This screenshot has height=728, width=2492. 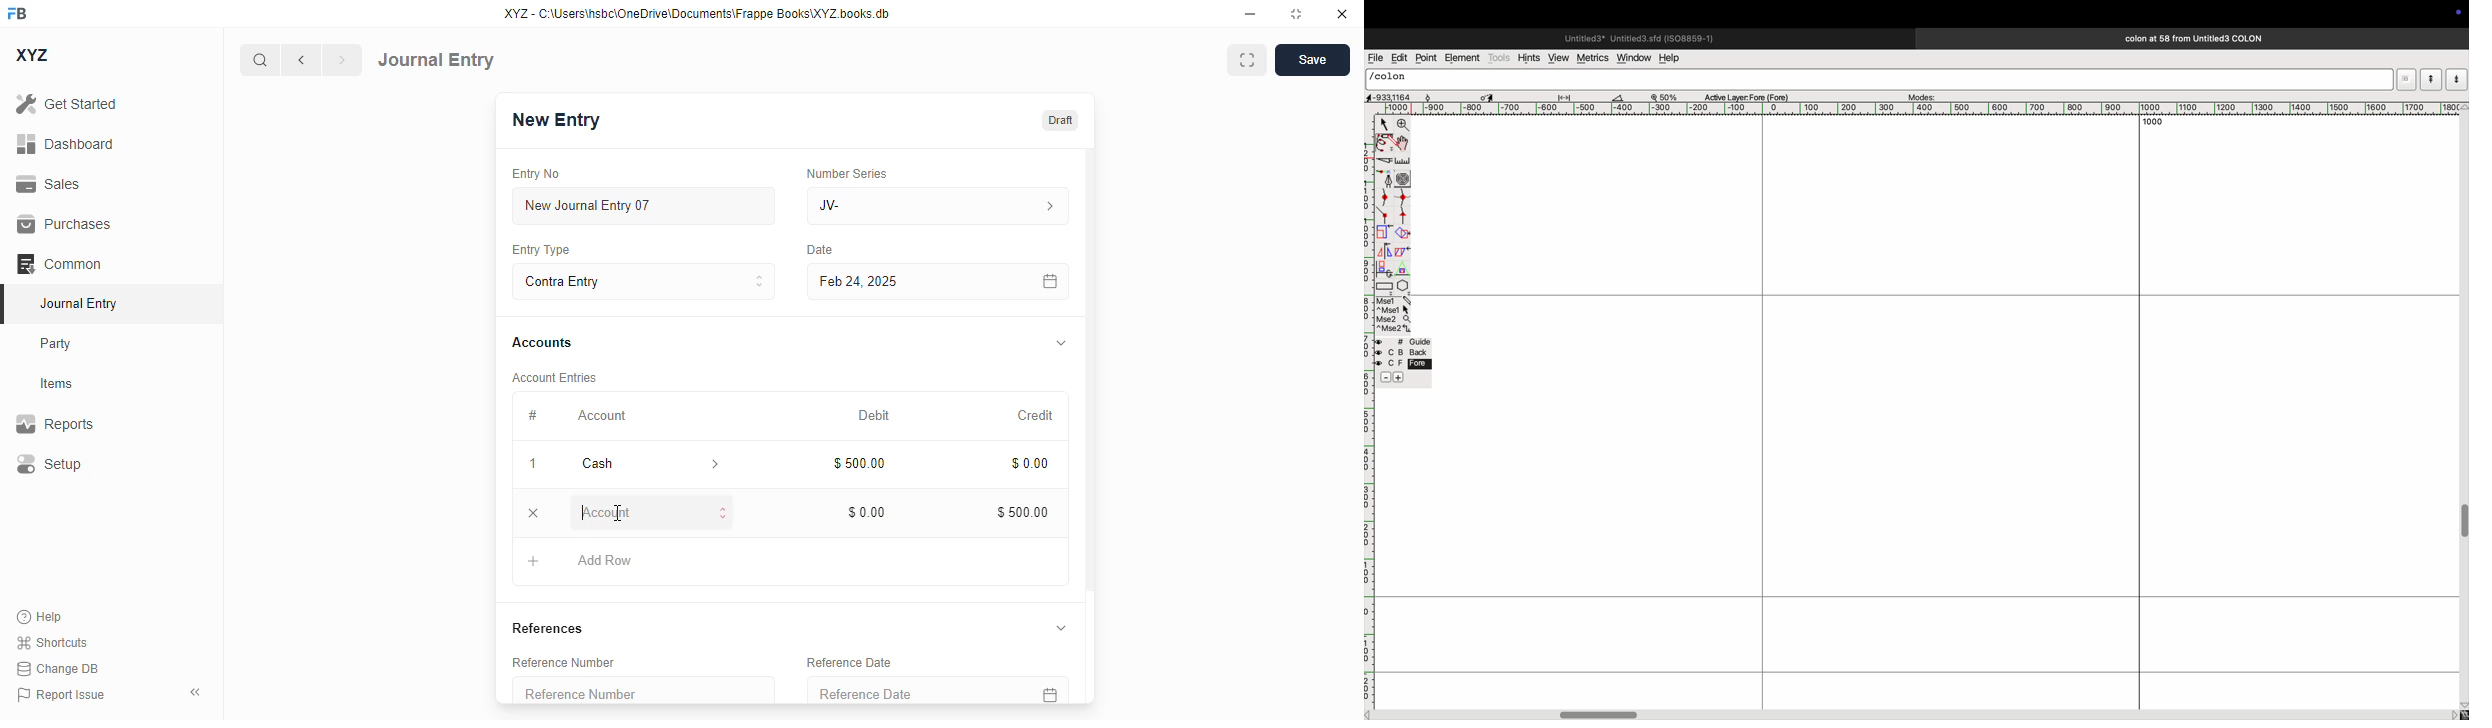 What do you see at coordinates (436, 60) in the screenshot?
I see `journal entry` at bounding box center [436, 60].